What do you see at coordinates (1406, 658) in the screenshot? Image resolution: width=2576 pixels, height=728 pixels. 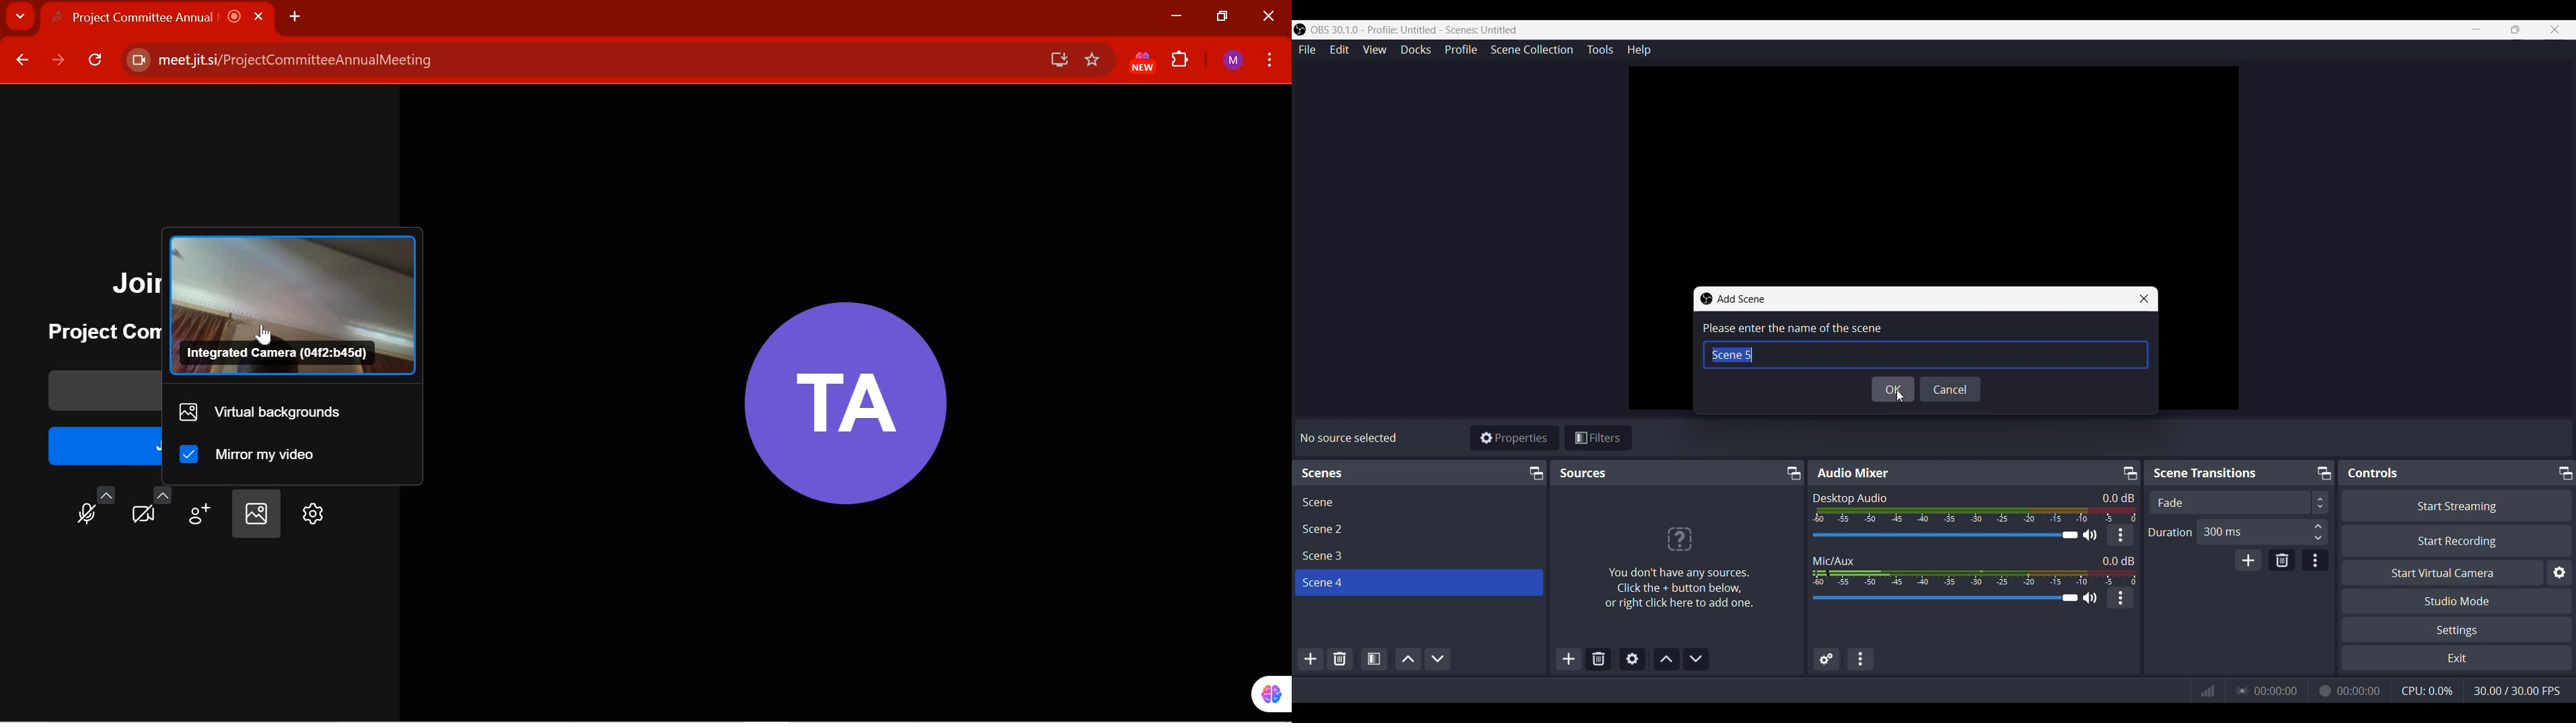 I see `Move scene Up` at bounding box center [1406, 658].